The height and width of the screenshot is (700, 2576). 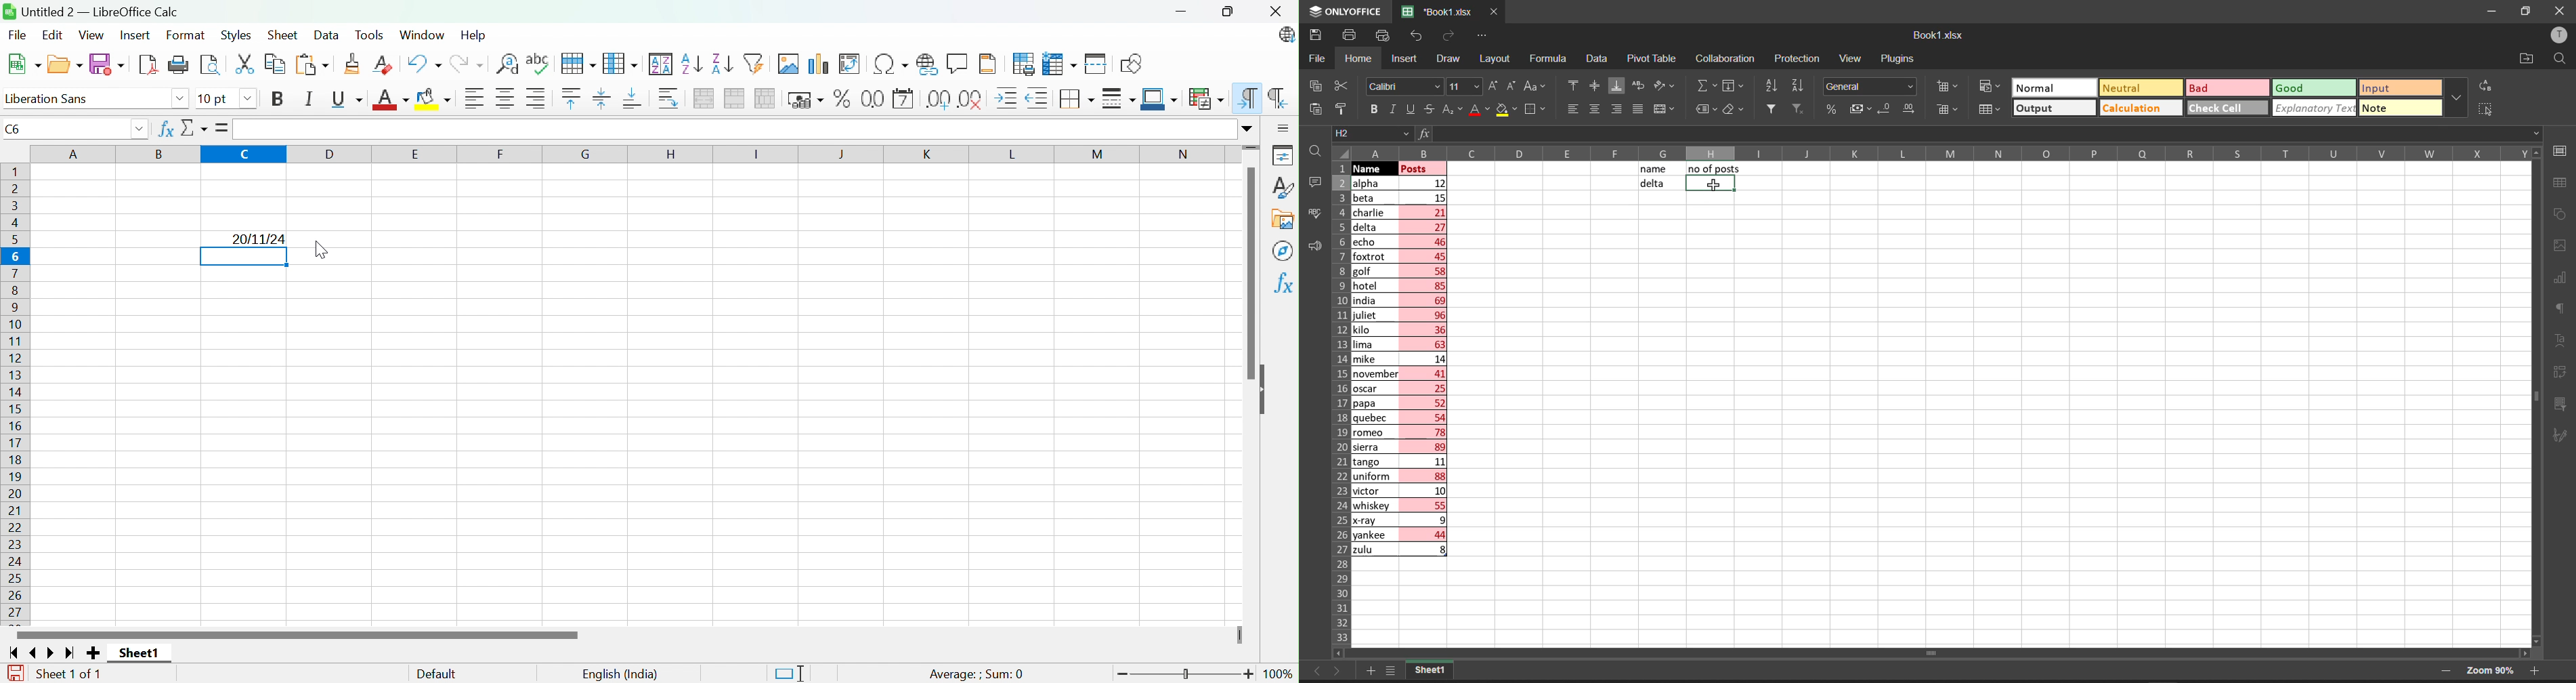 What do you see at coordinates (736, 99) in the screenshot?
I see `Merge cells` at bounding box center [736, 99].